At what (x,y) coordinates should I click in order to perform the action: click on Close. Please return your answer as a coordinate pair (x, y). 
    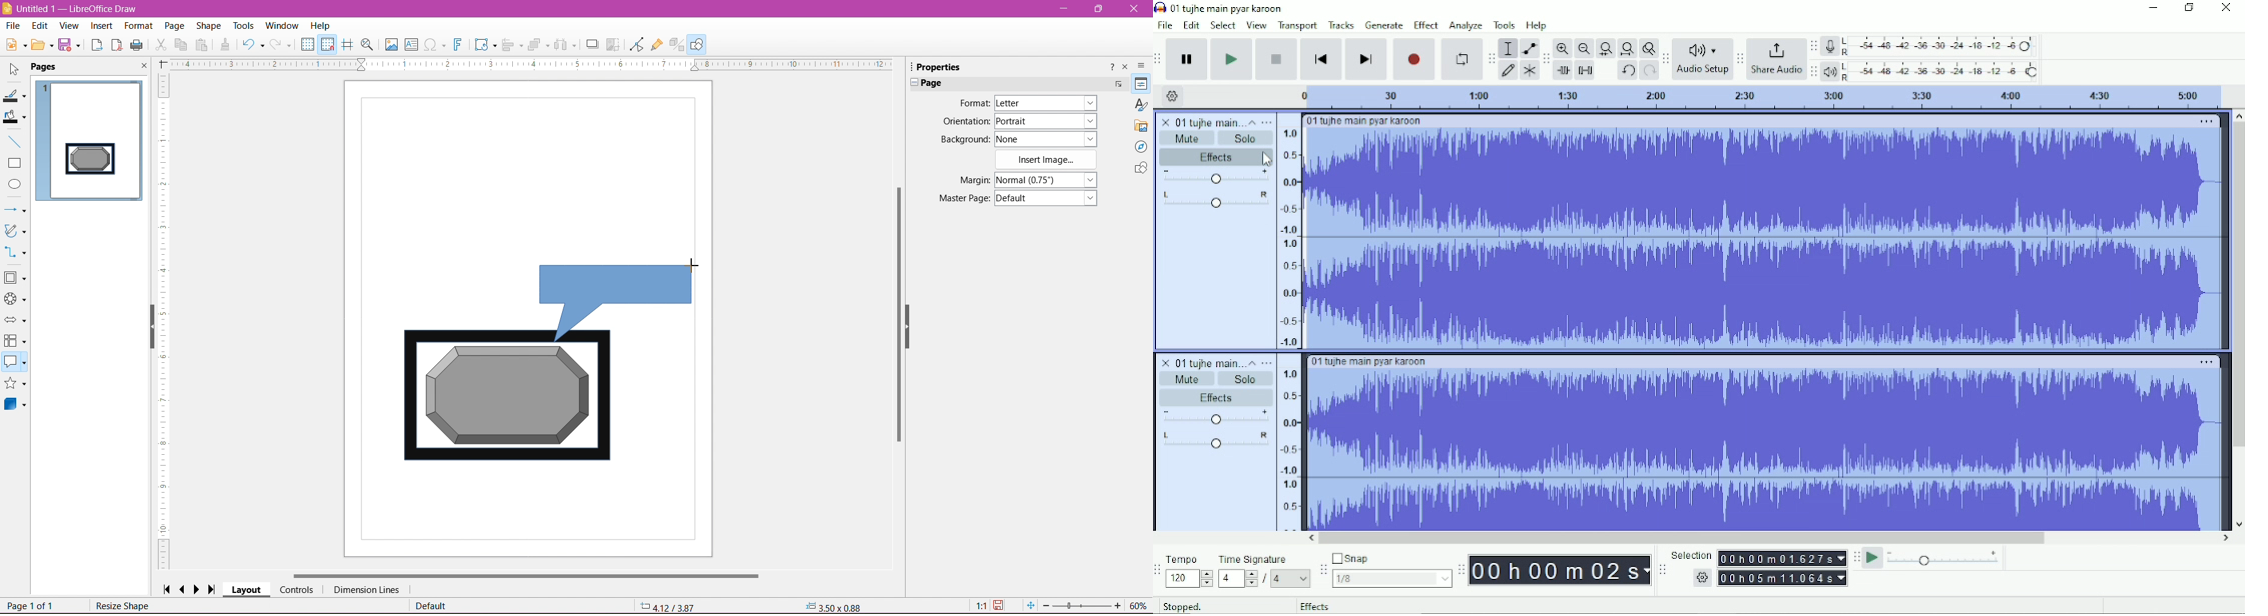
    Looking at the image, I should click on (142, 67).